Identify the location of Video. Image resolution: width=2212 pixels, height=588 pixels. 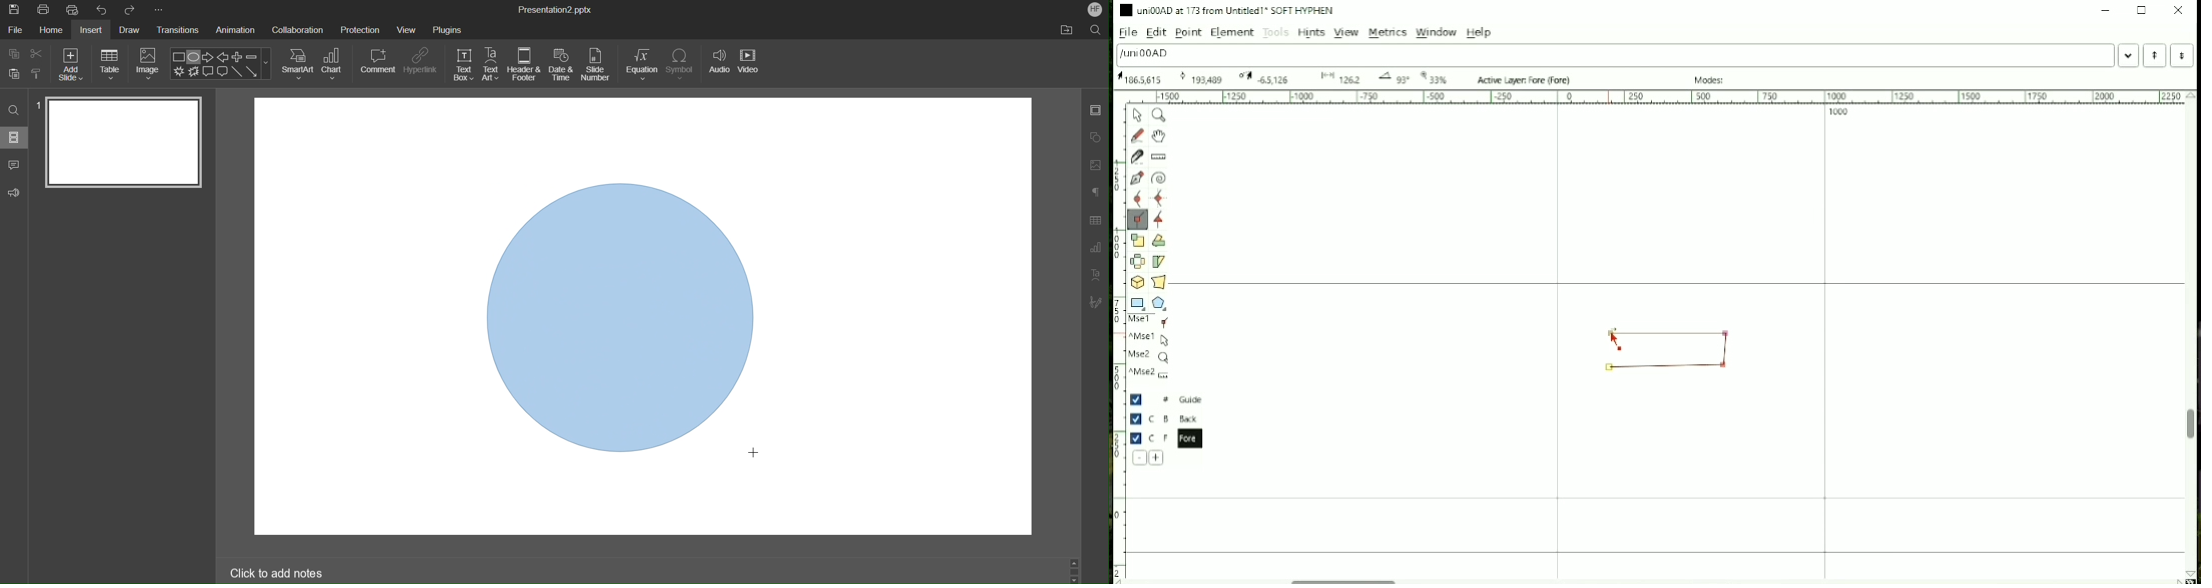
(751, 66).